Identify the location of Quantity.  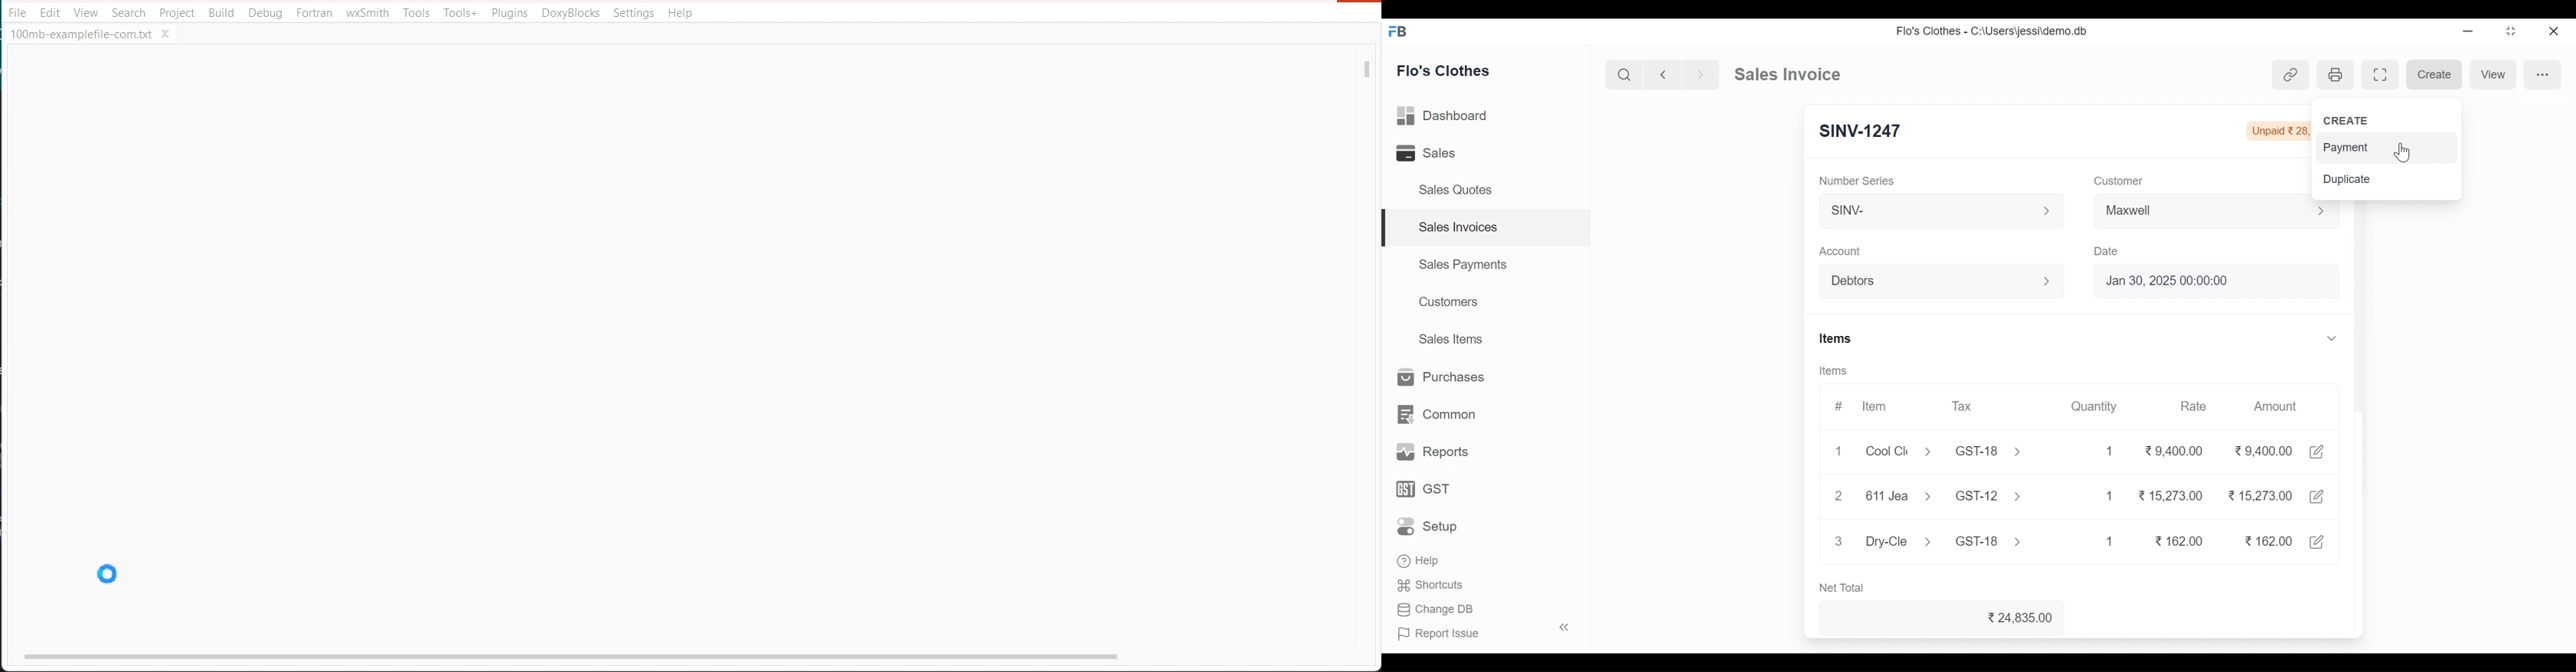
(2100, 406).